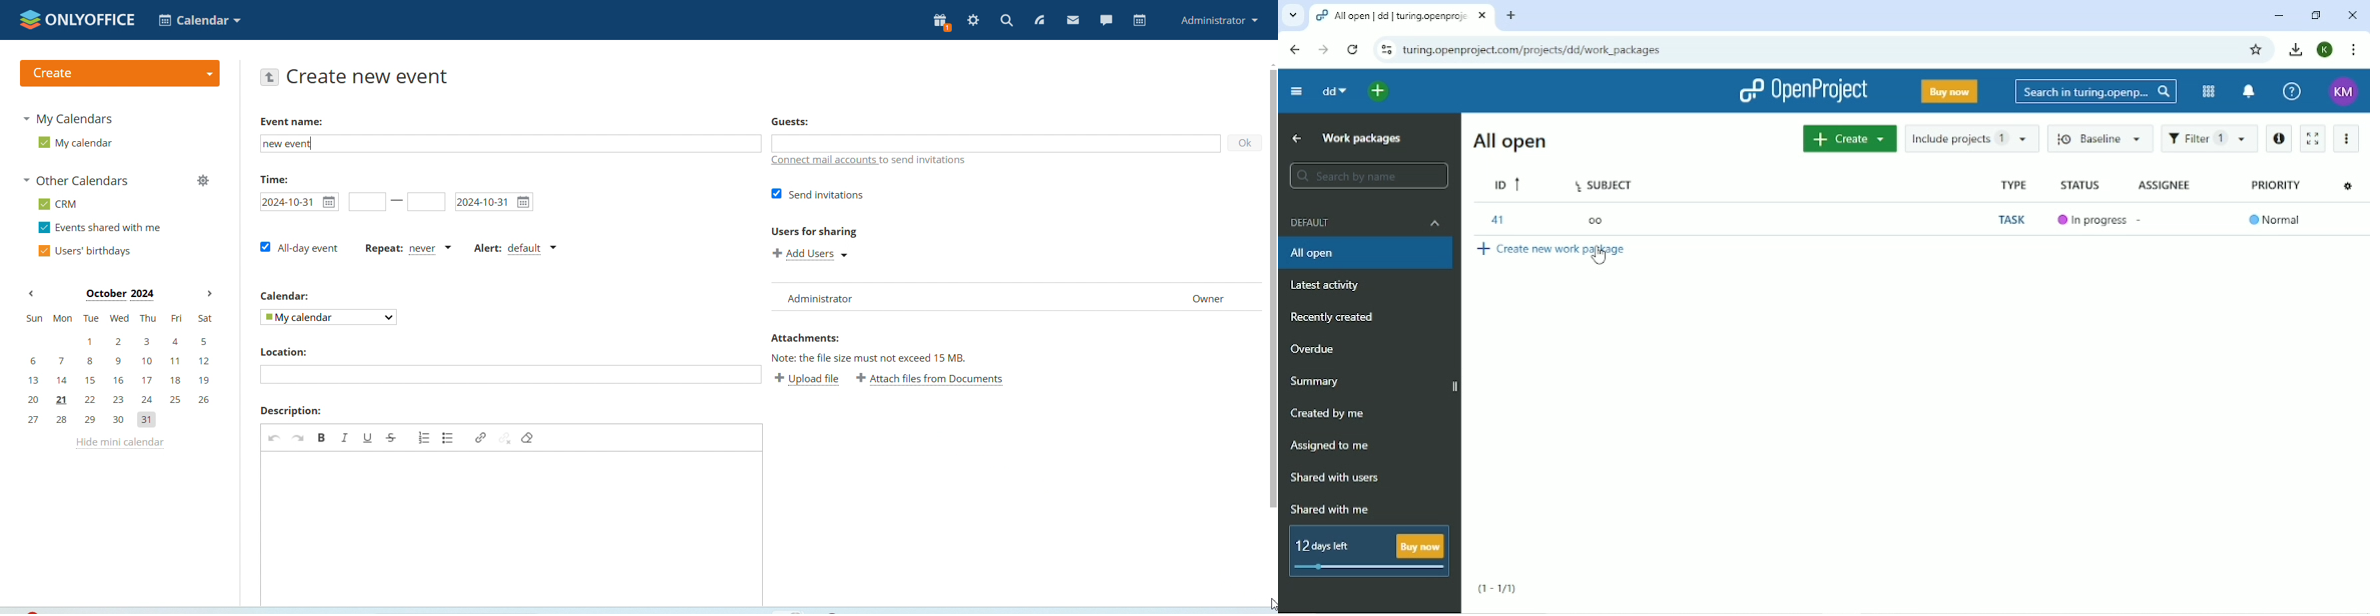  What do you see at coordinates (934, 380) in the screenshot?
I see `attach file from documents` at bounding box center [934, 380].